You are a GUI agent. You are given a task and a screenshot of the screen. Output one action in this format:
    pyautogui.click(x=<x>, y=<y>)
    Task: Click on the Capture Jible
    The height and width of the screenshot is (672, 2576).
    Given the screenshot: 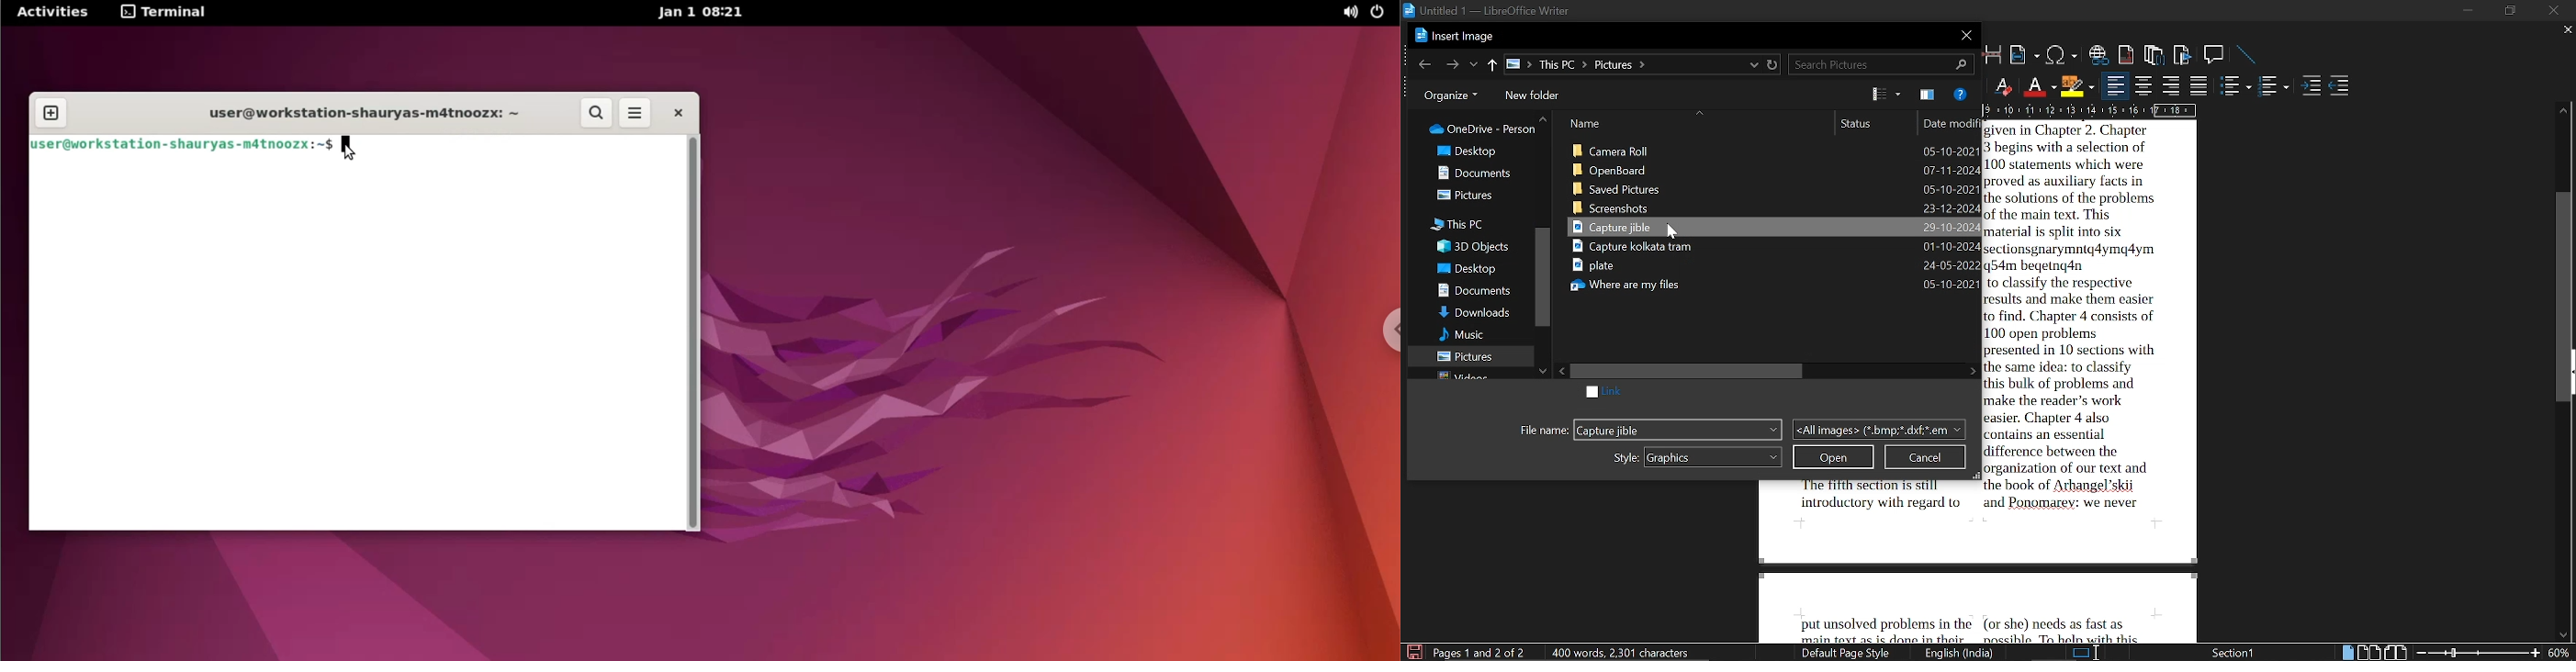 What is the action you would take?
    pyautogui.click(x=1774, y=227)
    